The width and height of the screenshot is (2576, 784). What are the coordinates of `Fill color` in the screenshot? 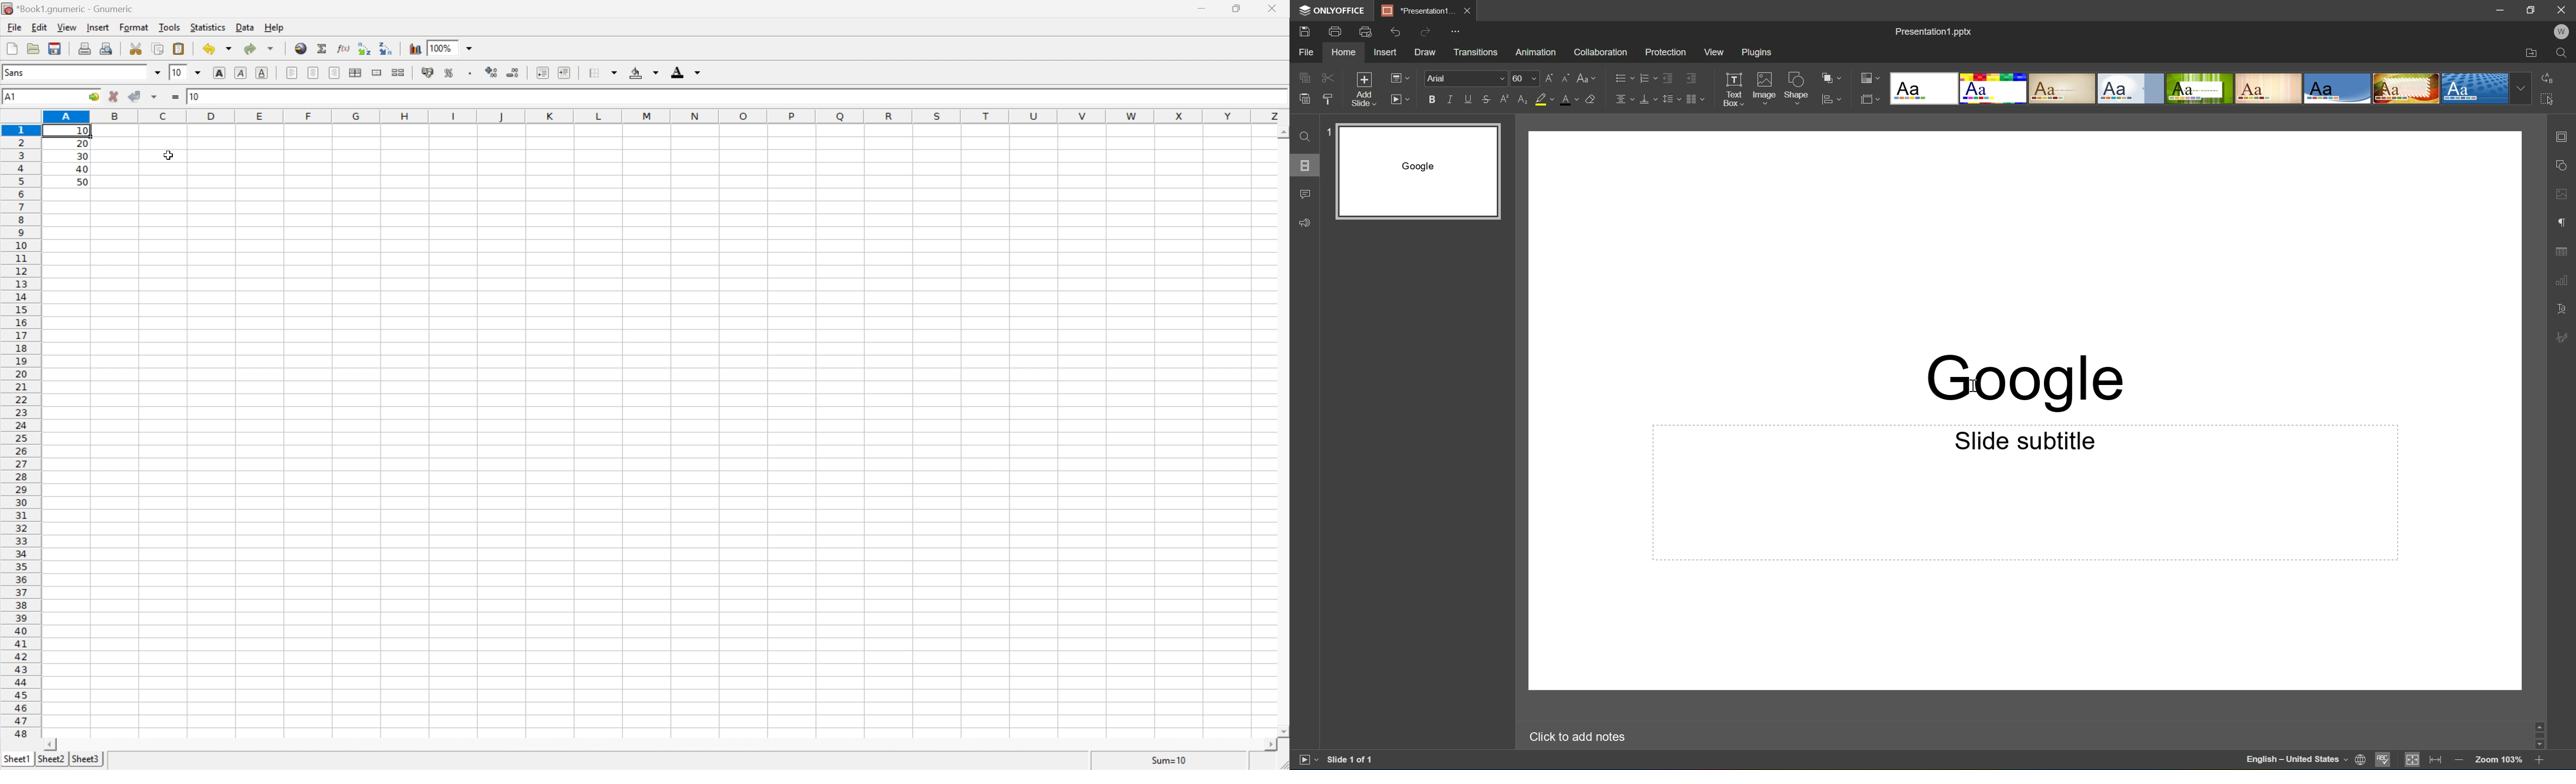 It's located at (634, 73).